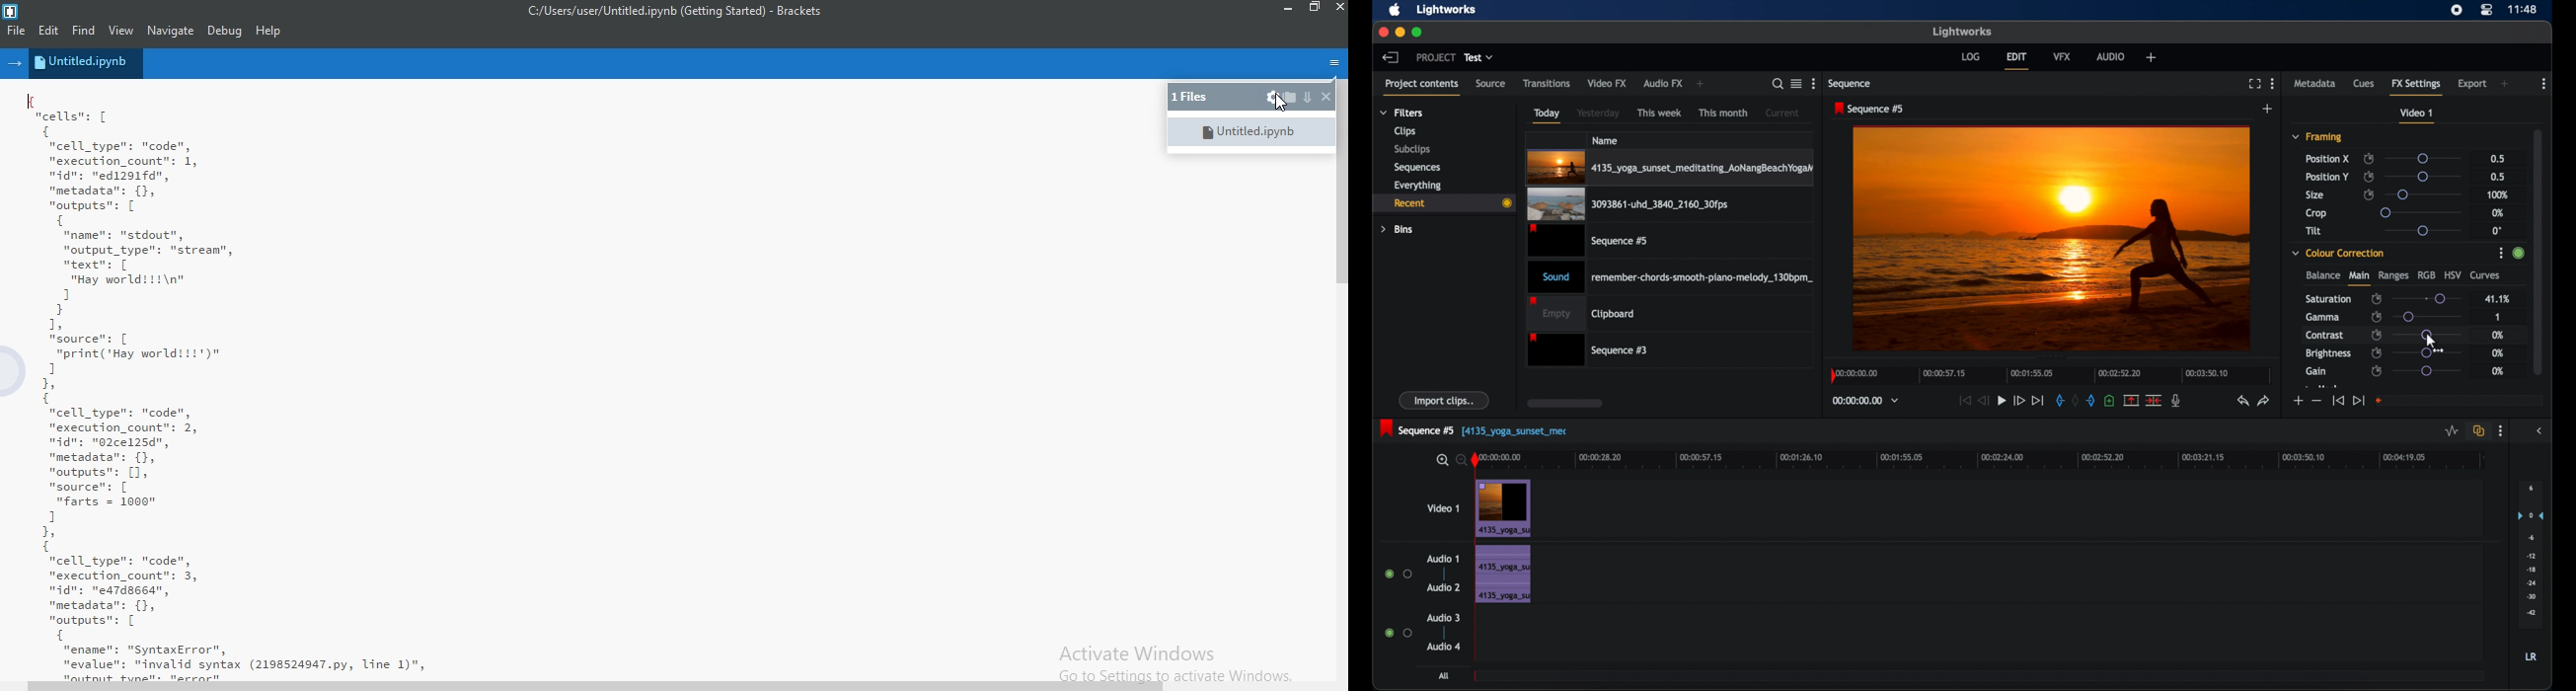 The image size is (2576, 700). What do you see at coordinates (2460, 400) in the screenshot?
I see `empty field` at bounding box center [2460, 400].